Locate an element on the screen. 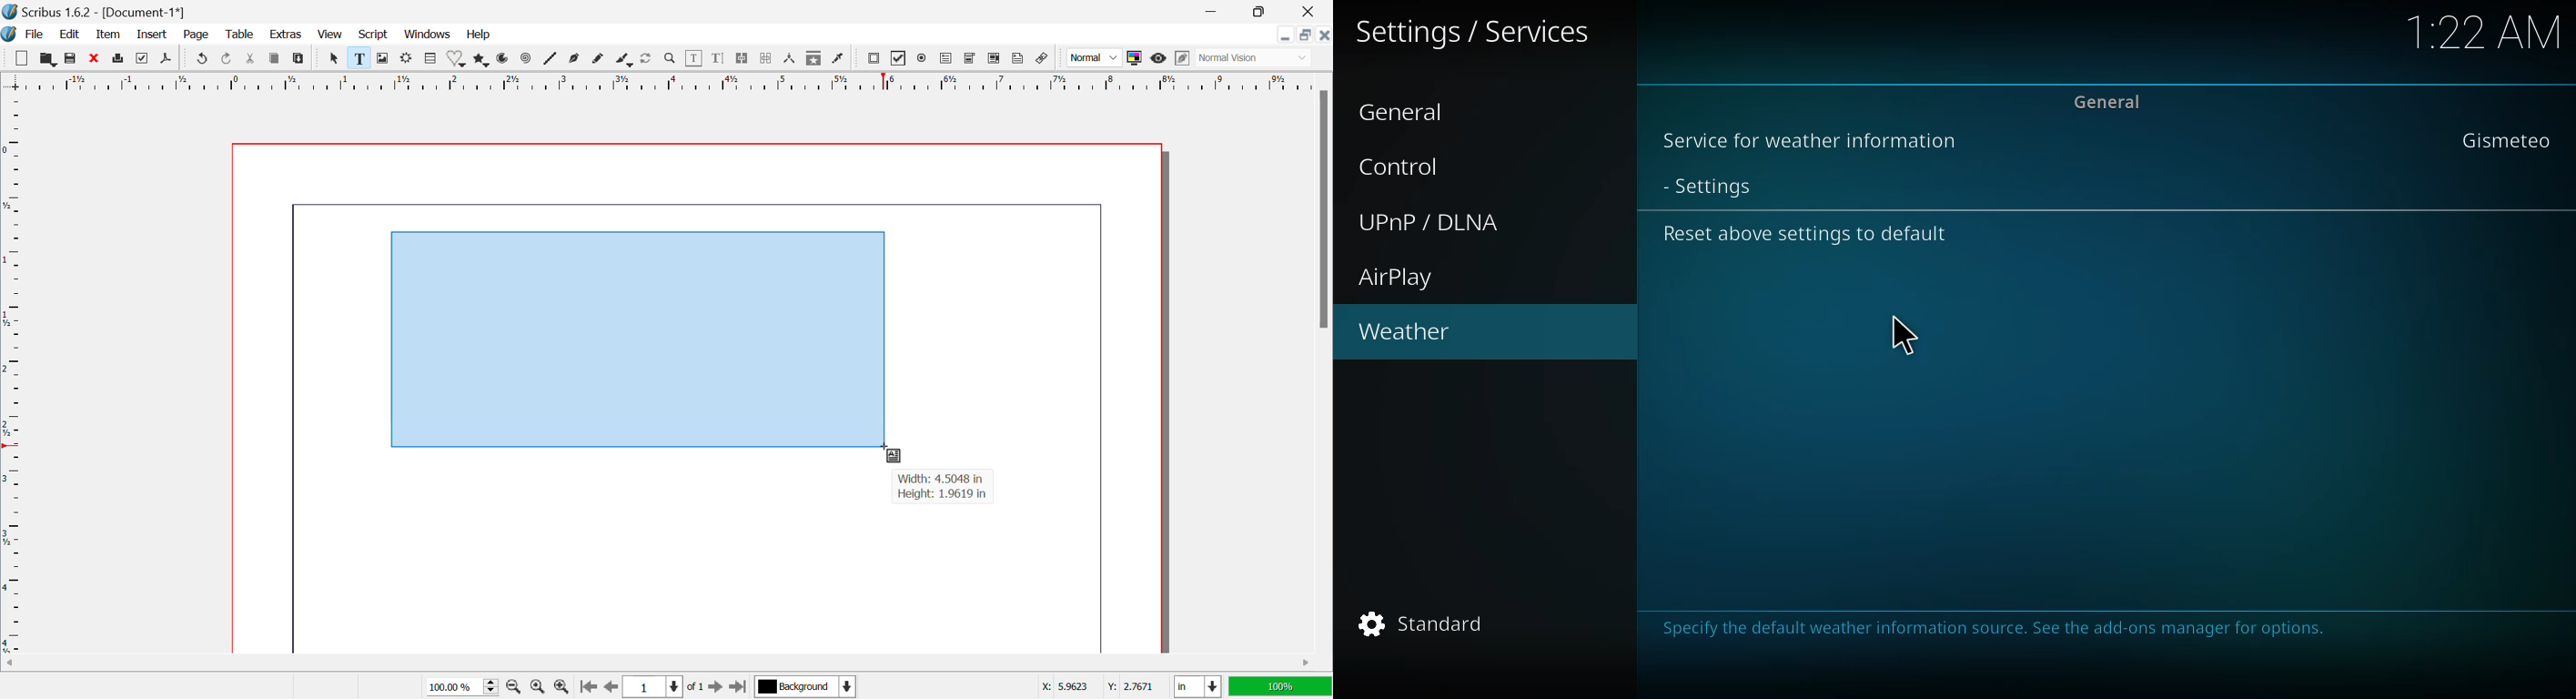 Image resolution: width=2576 pixels, height=700 pixels. Script is located at coordinates (372, 35).